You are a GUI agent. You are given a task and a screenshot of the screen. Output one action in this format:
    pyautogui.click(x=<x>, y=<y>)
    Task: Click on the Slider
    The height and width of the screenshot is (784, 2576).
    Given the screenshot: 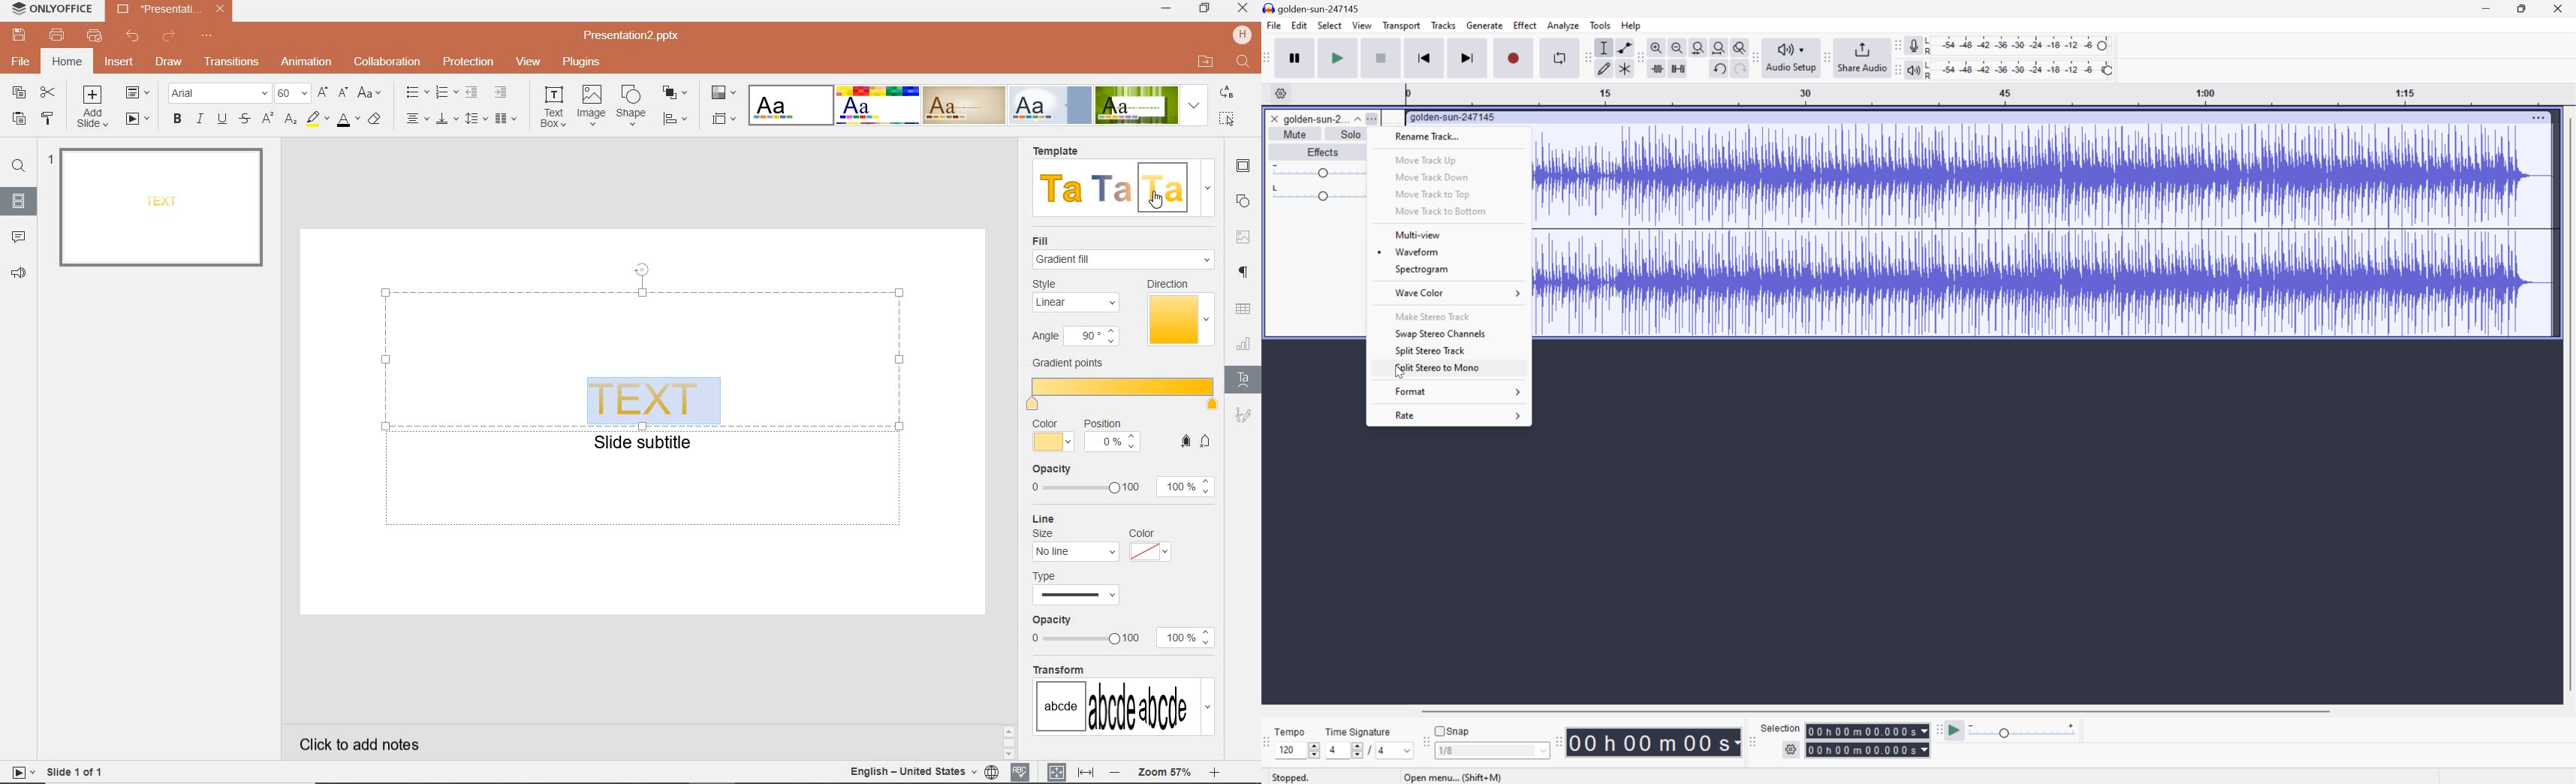 What is the action you would take?
    pyautogui.click(x=1354, y=750)
    